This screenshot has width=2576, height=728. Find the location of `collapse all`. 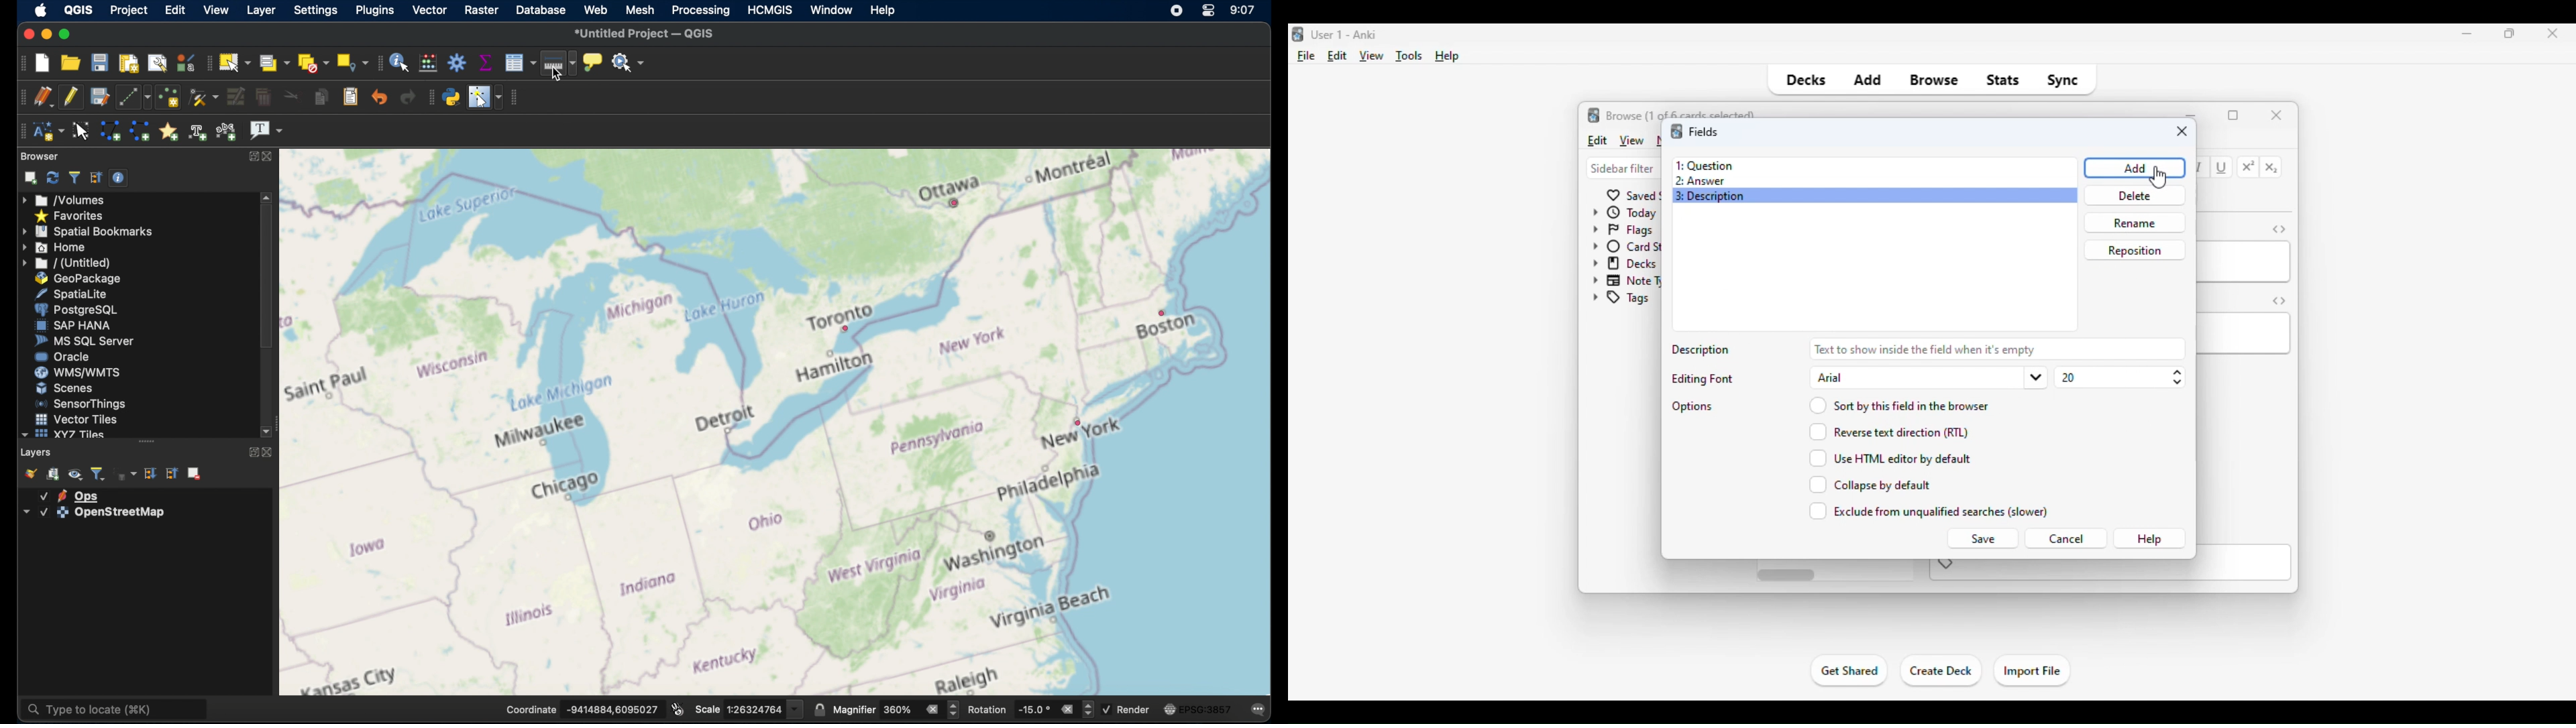

collapse all is located at coordinates (96, 178).